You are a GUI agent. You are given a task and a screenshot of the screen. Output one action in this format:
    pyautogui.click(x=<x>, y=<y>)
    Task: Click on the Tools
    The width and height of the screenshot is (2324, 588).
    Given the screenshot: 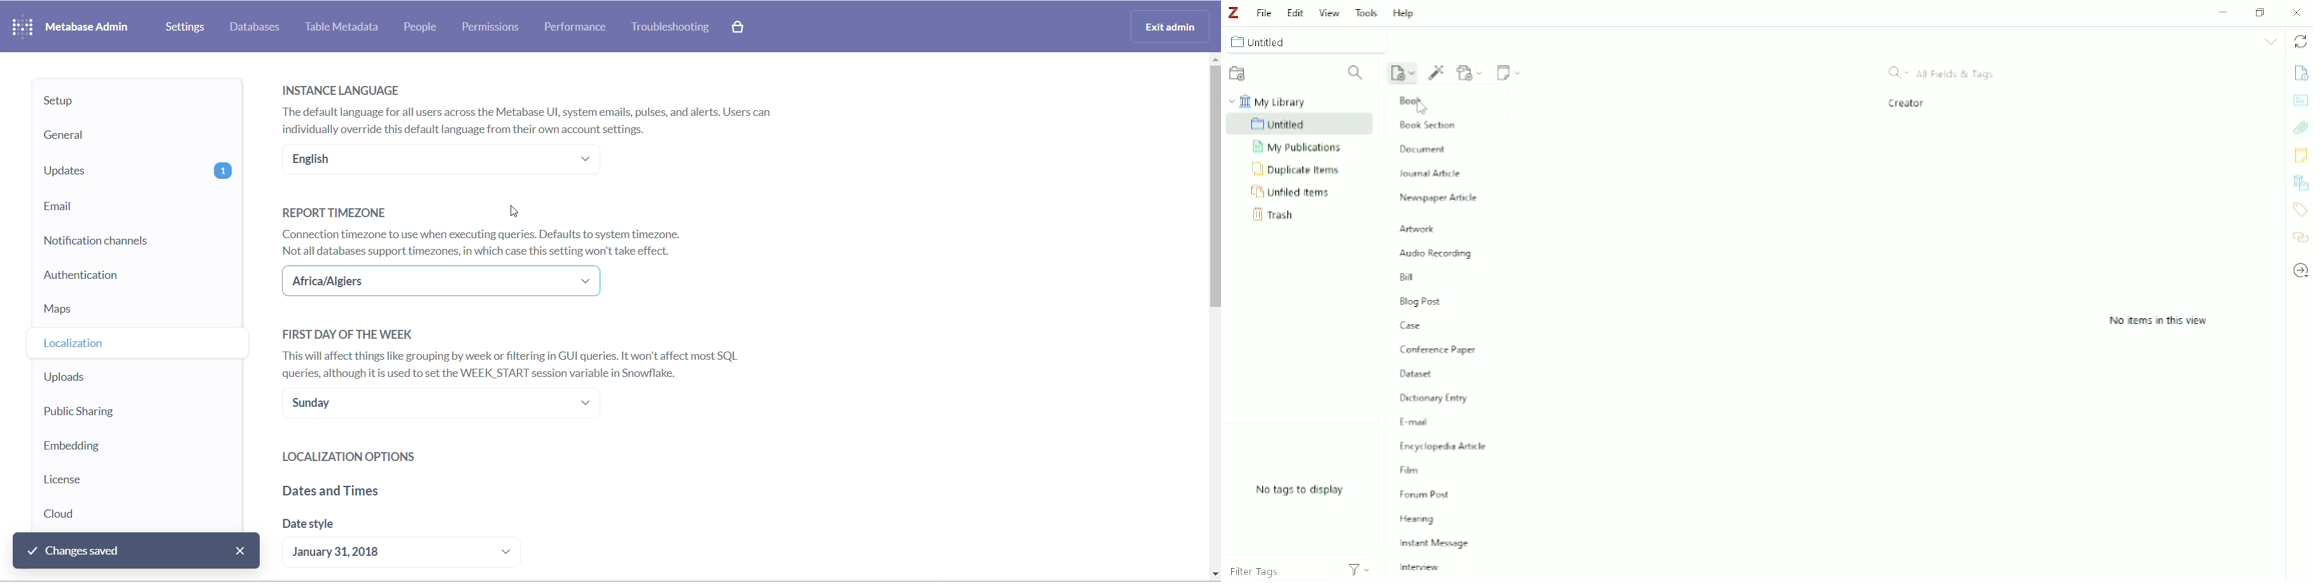 What is the action you would take?
    pyautogui.click(x=1365, y=11)
    